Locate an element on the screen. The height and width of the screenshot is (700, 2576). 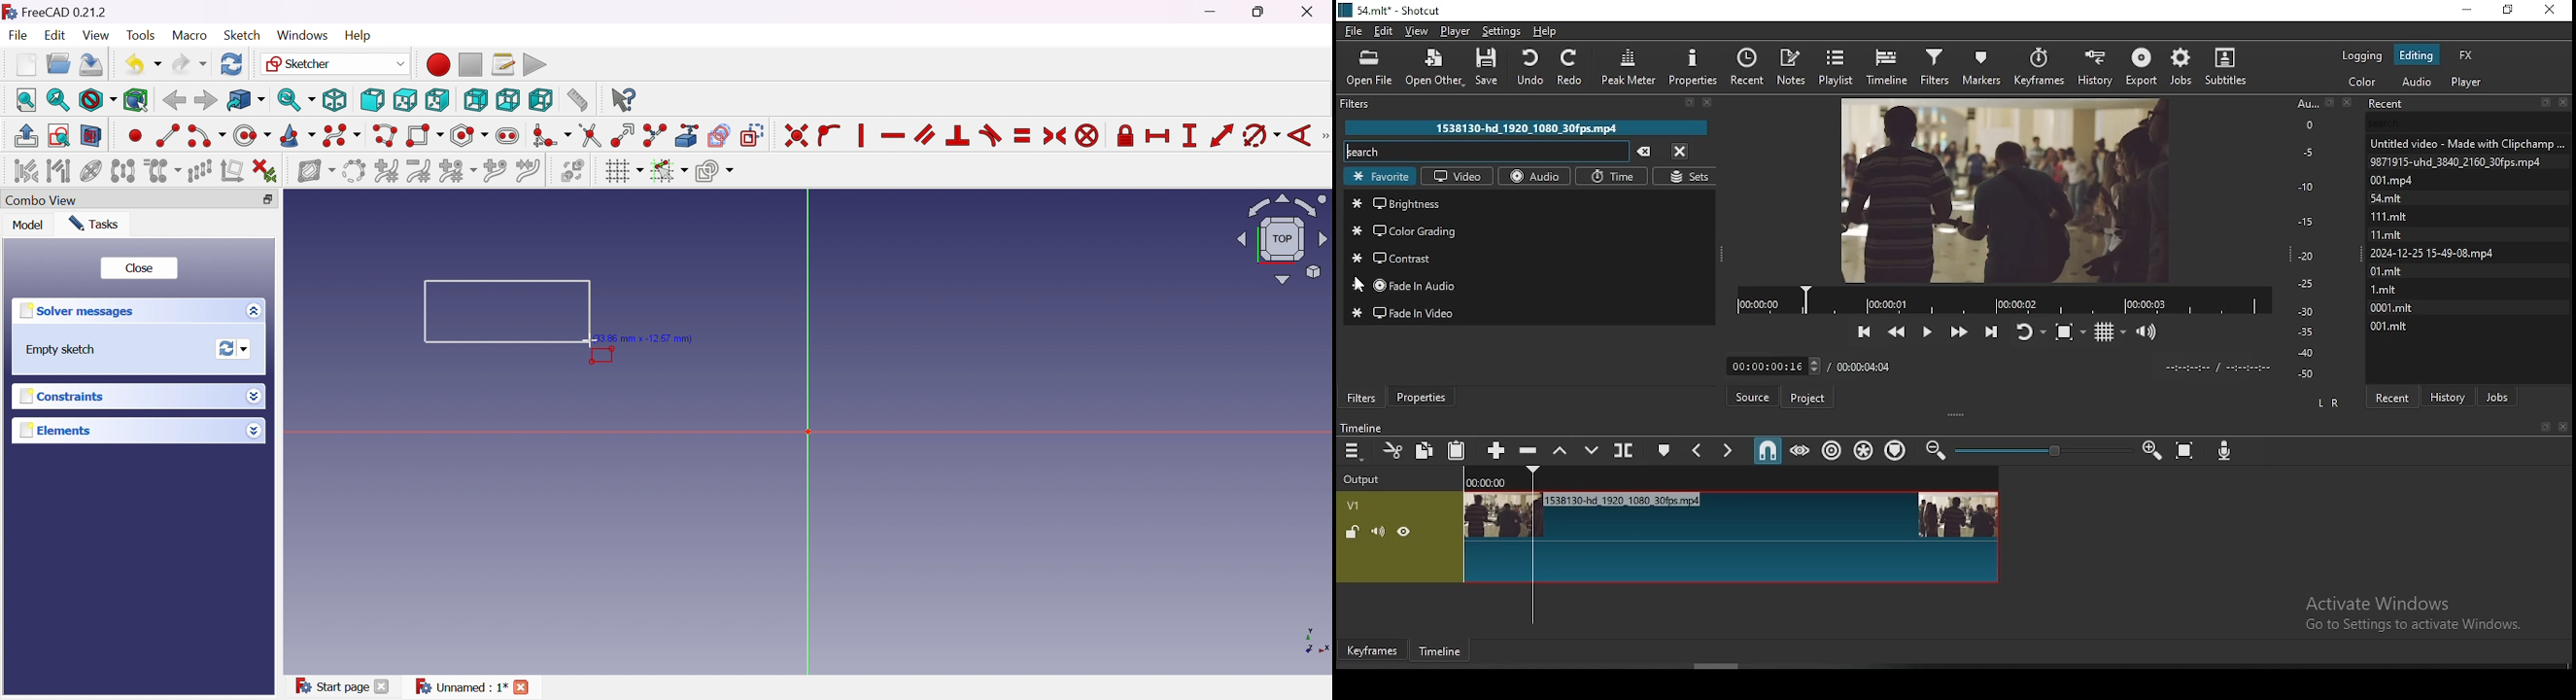
Create B-spline is located at coordinates (341, 135).